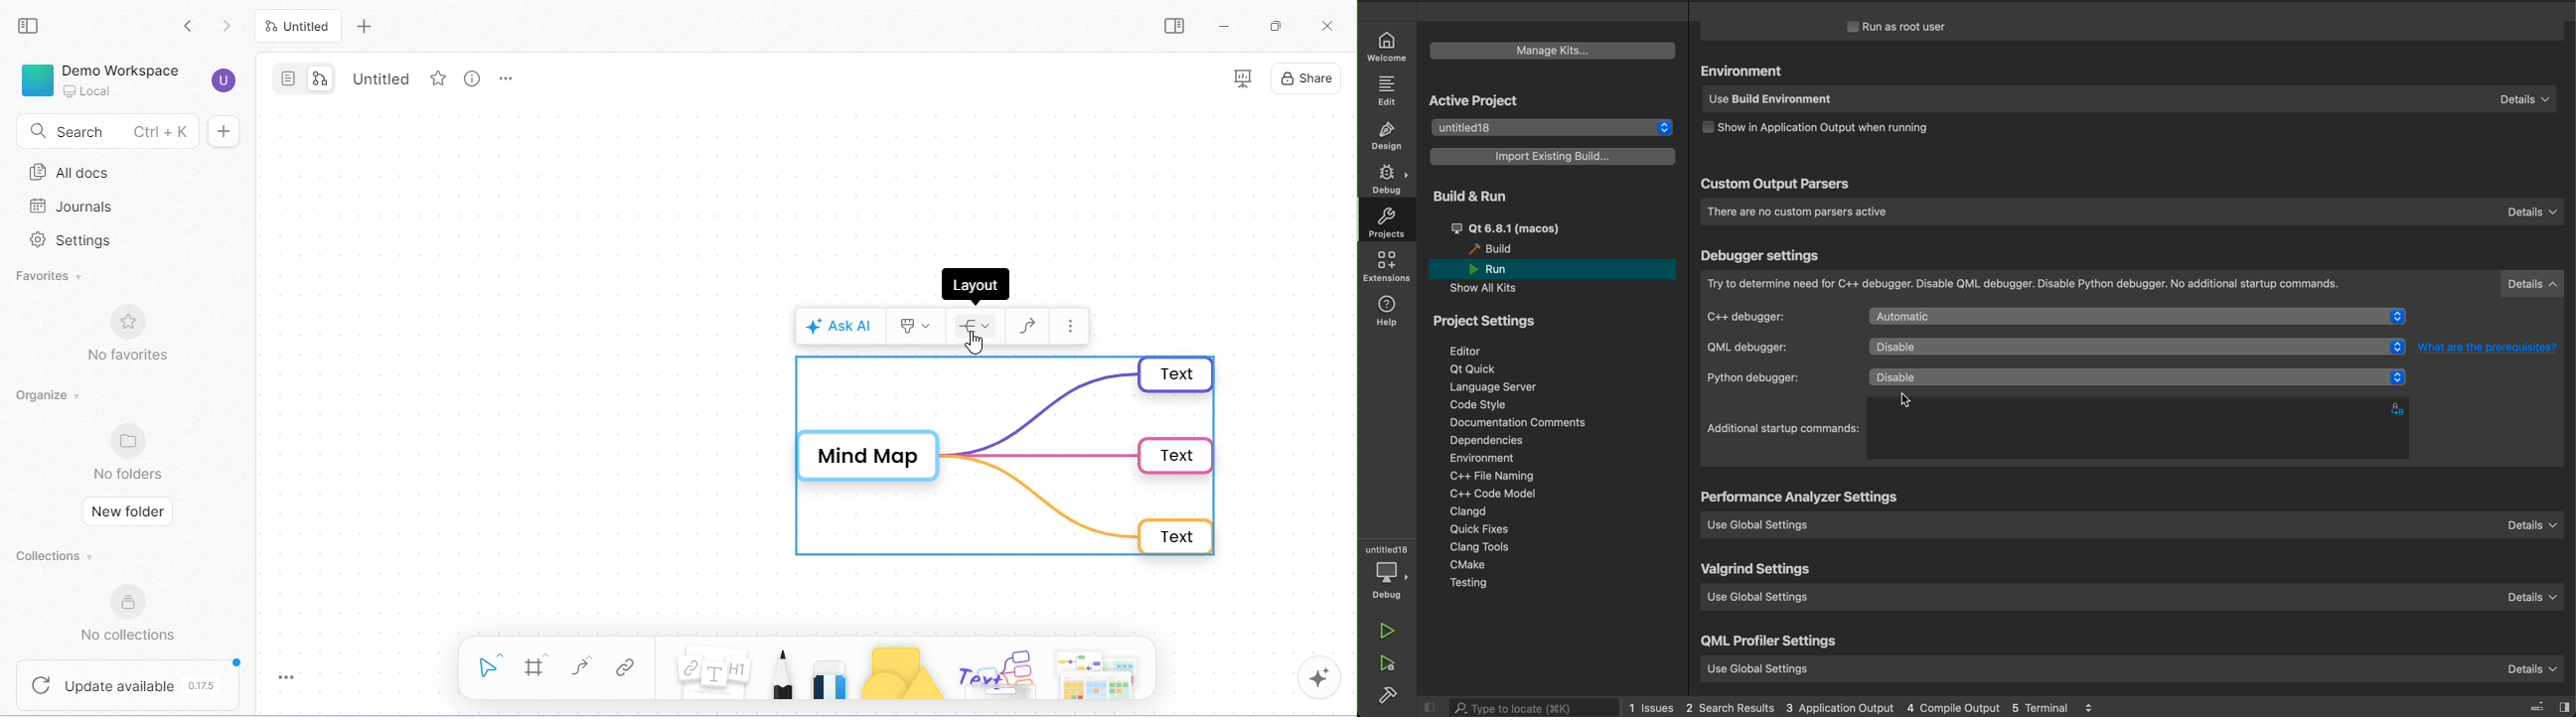 The height and width of the screenshot is (728, 2576). I want to click on search, so click(102, 132).